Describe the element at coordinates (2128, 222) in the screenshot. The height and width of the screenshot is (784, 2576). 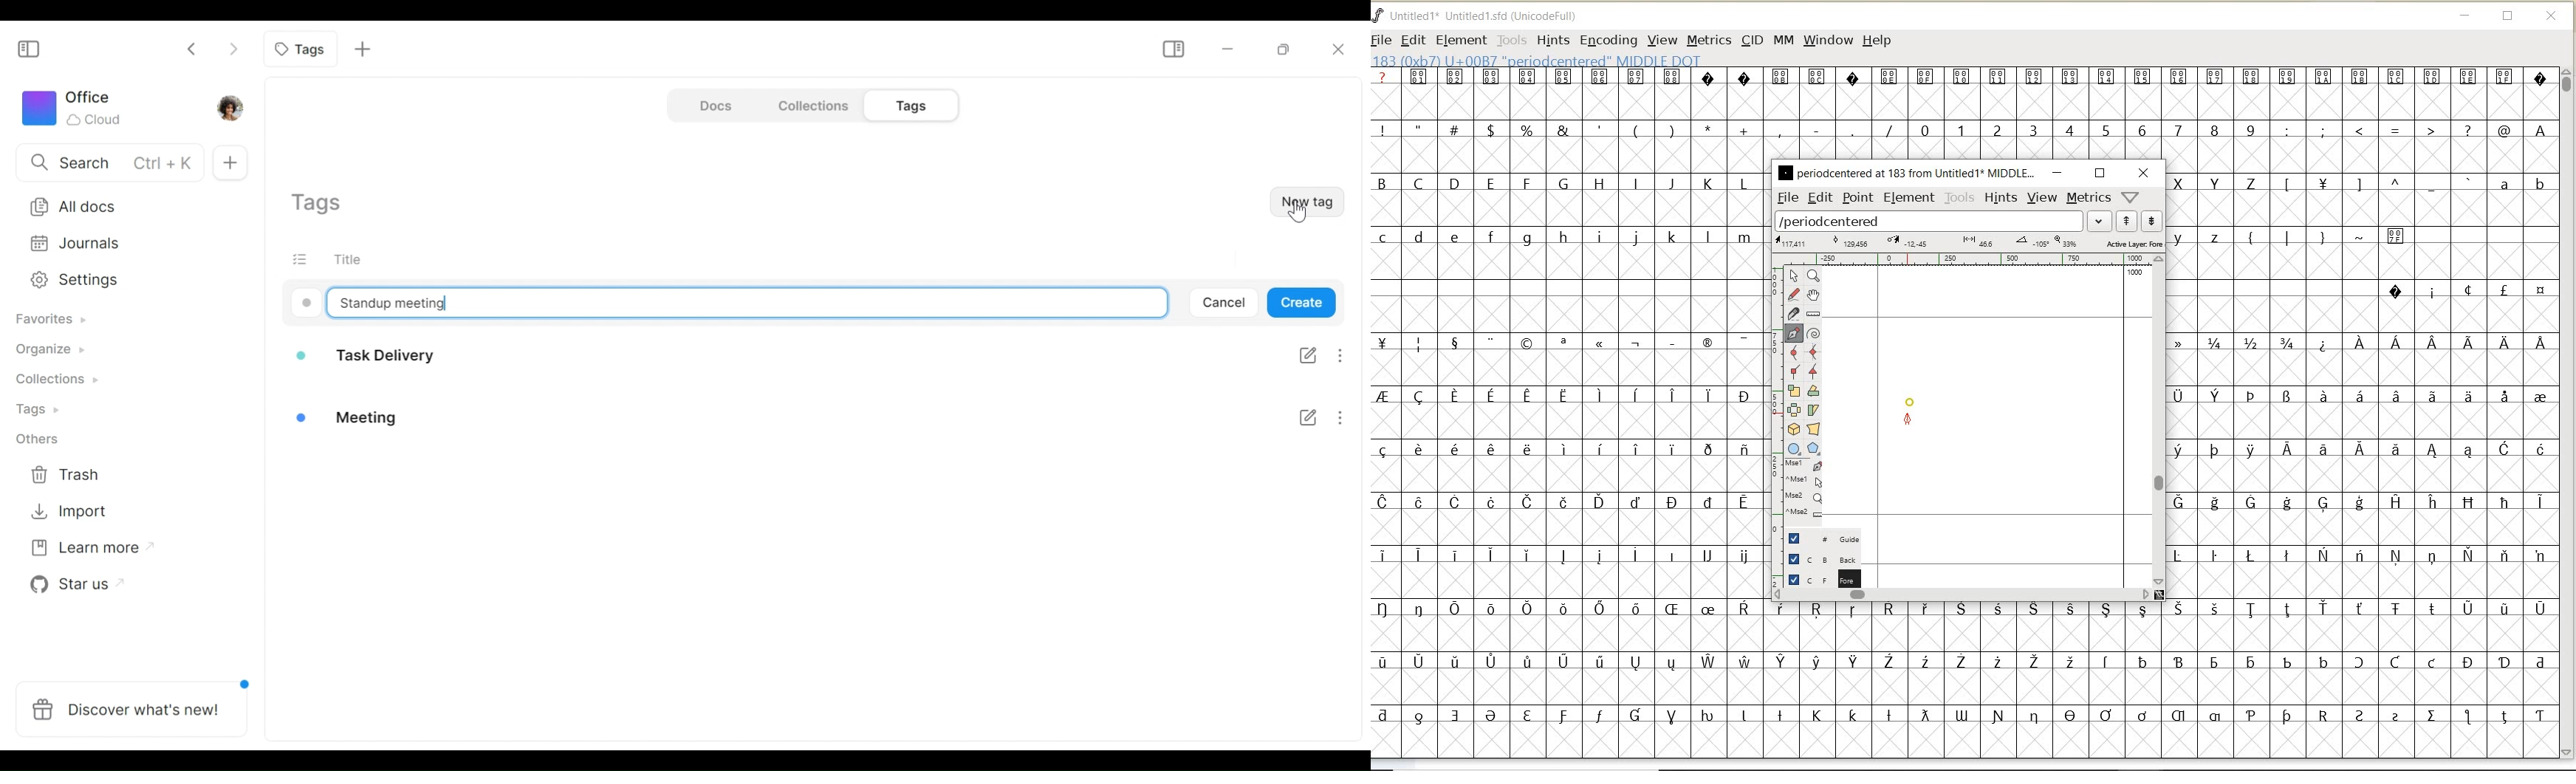
I see `show previous word list` at that location.